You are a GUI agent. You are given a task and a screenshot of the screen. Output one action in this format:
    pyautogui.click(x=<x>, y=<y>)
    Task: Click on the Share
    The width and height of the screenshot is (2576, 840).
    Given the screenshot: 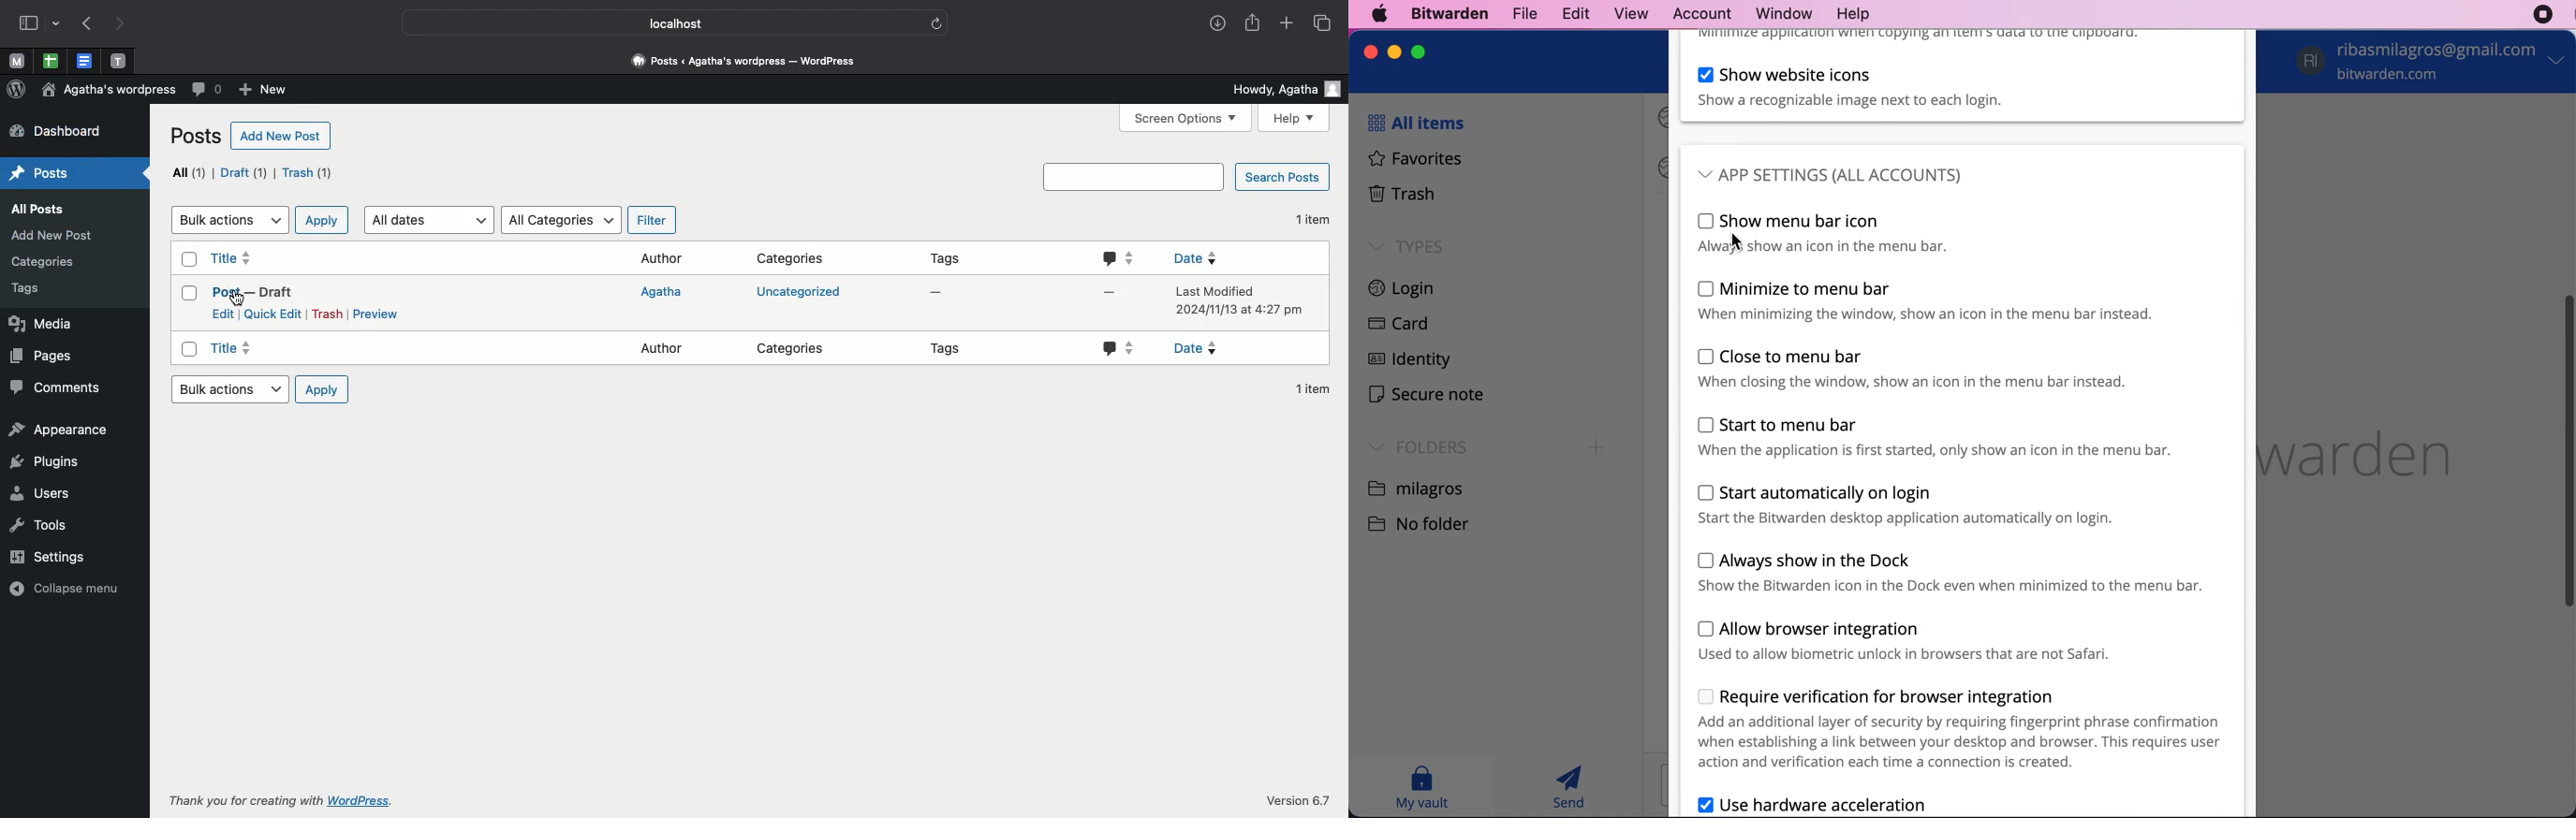 What is the action you would take?
    pyautogui.click(x=1252, y=24)
    